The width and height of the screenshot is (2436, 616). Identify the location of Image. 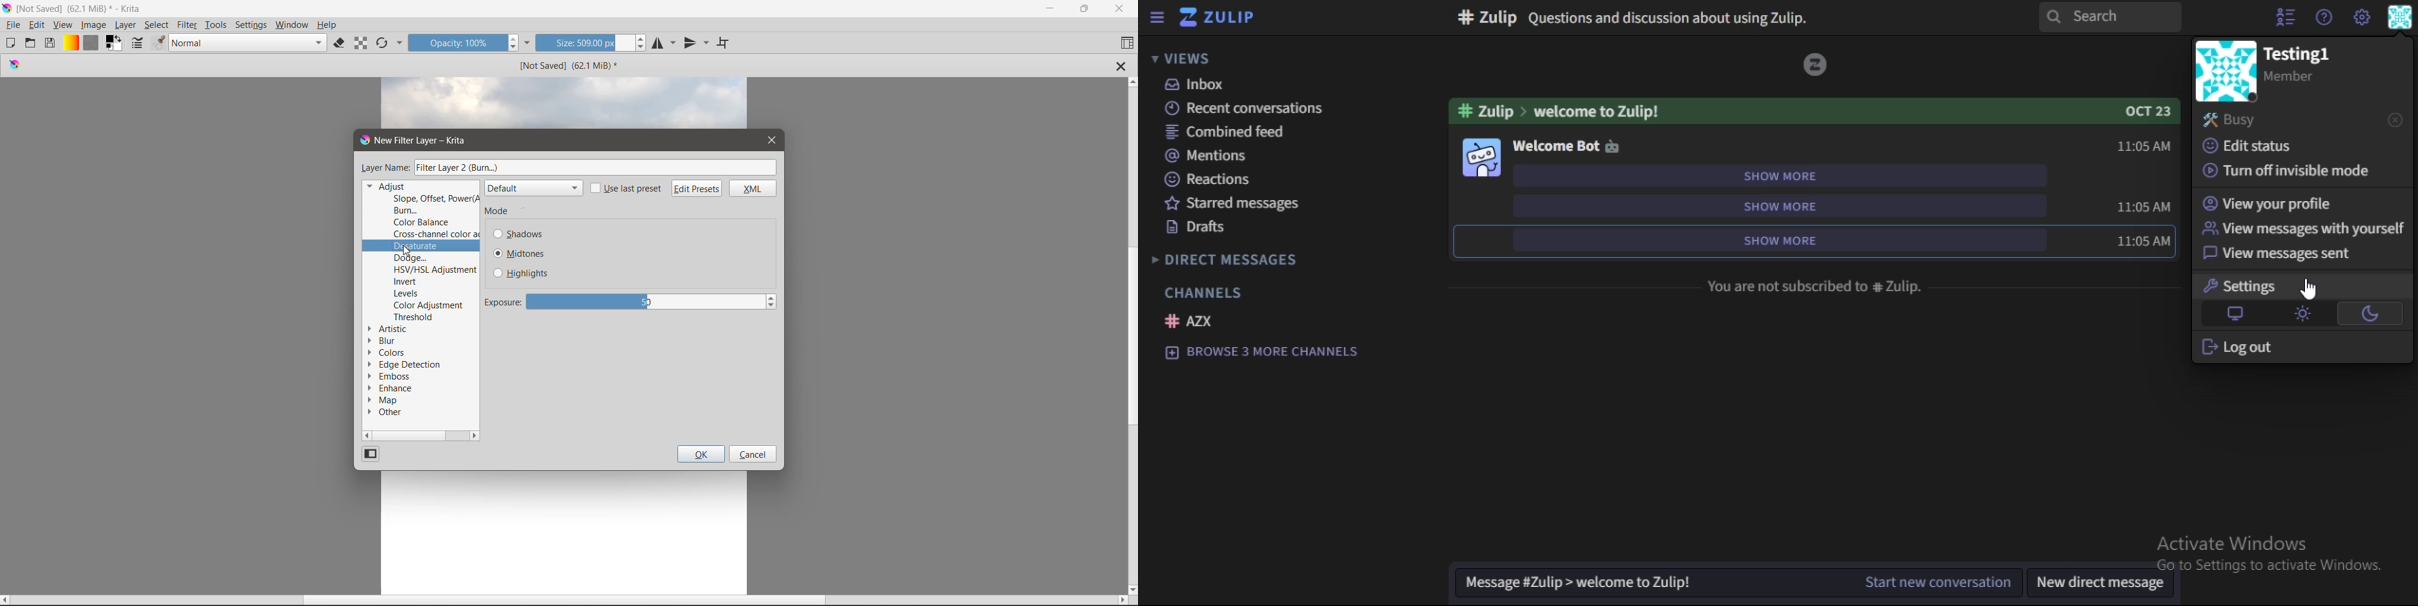
(1816, 64).